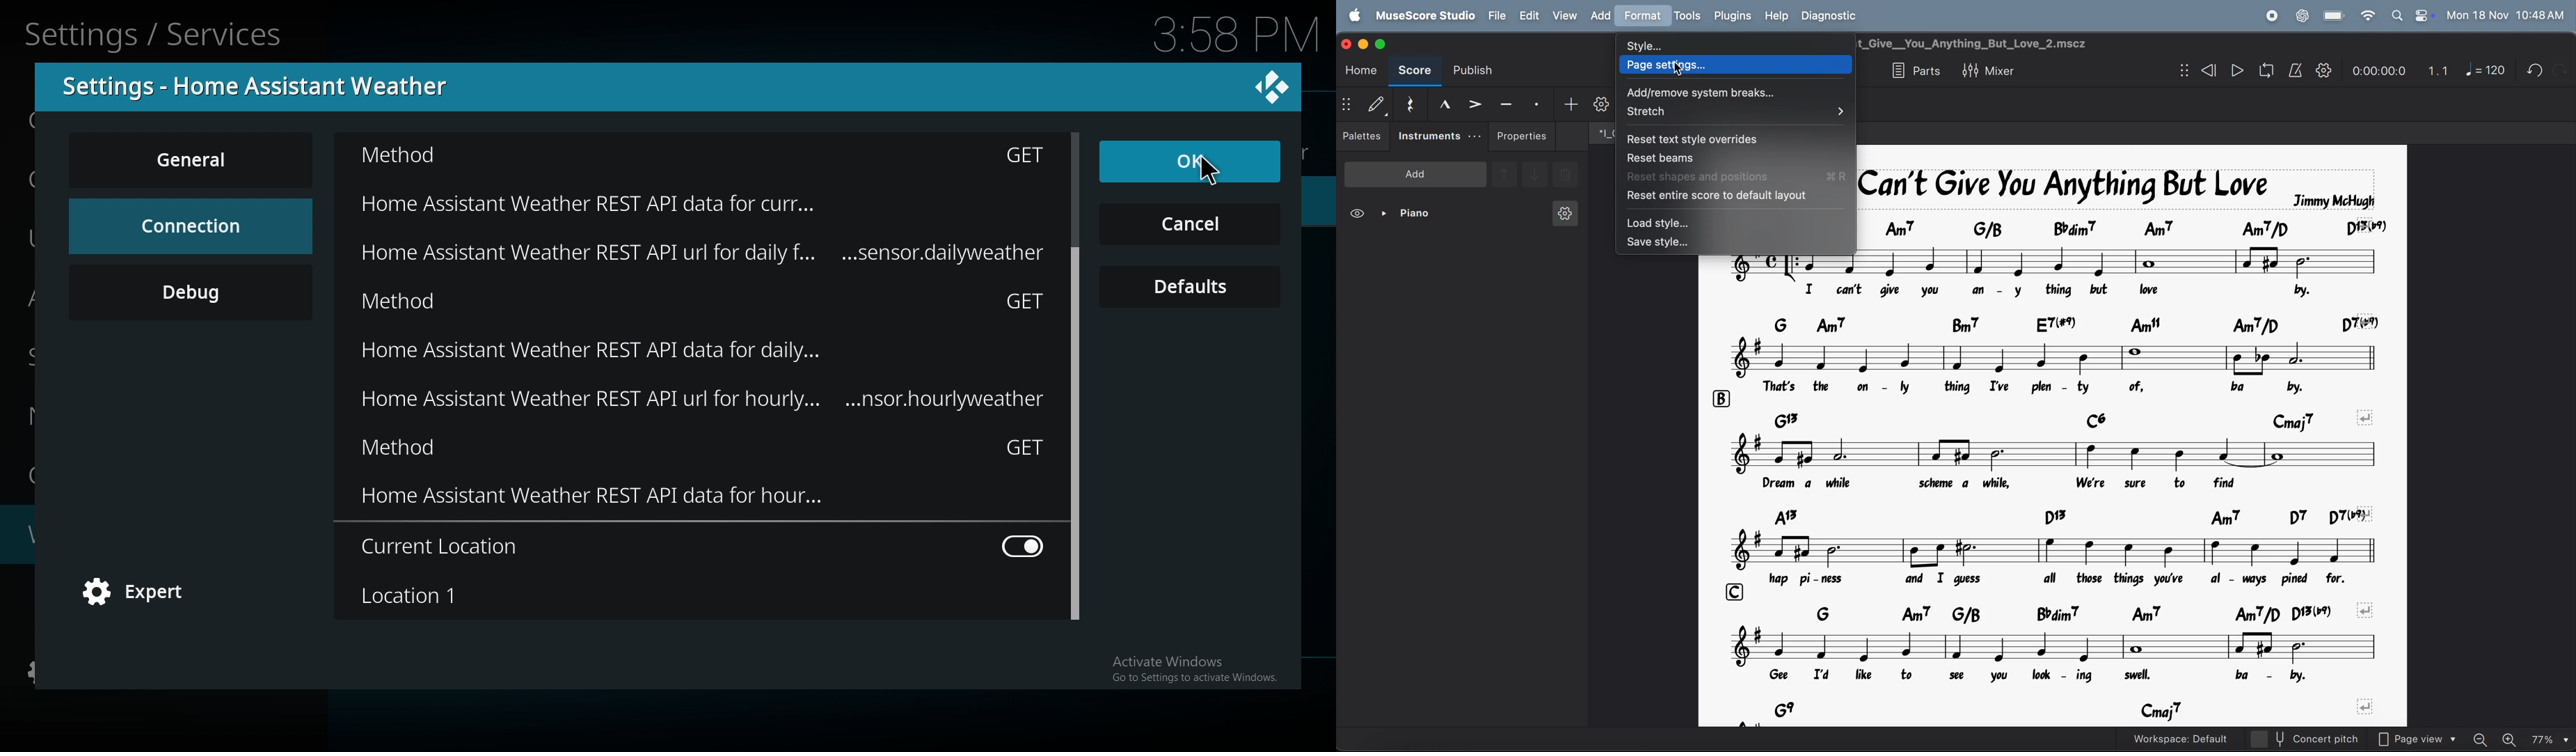 The image size is (2576, 756). I want to click on accent, so click(1474, 103).